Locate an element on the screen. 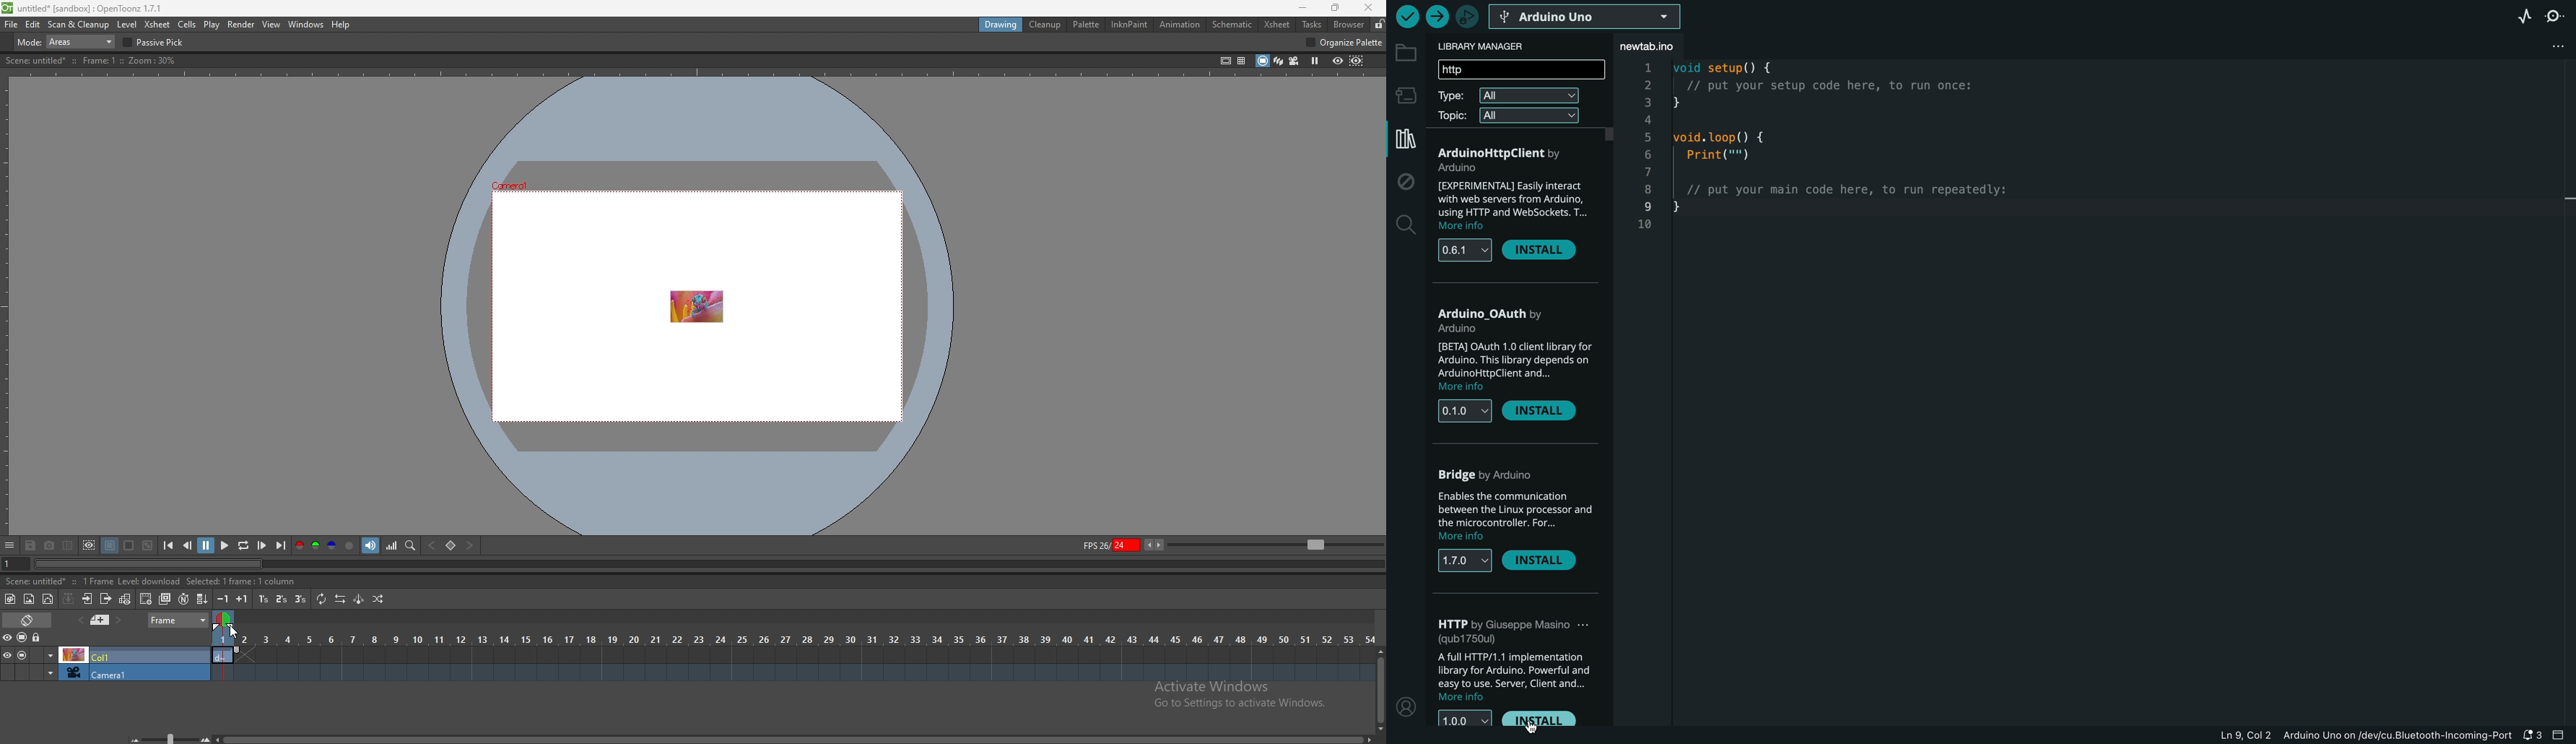 The width and height of the screenshot is (2576, 756). windows is located at coordinates (306, 25).